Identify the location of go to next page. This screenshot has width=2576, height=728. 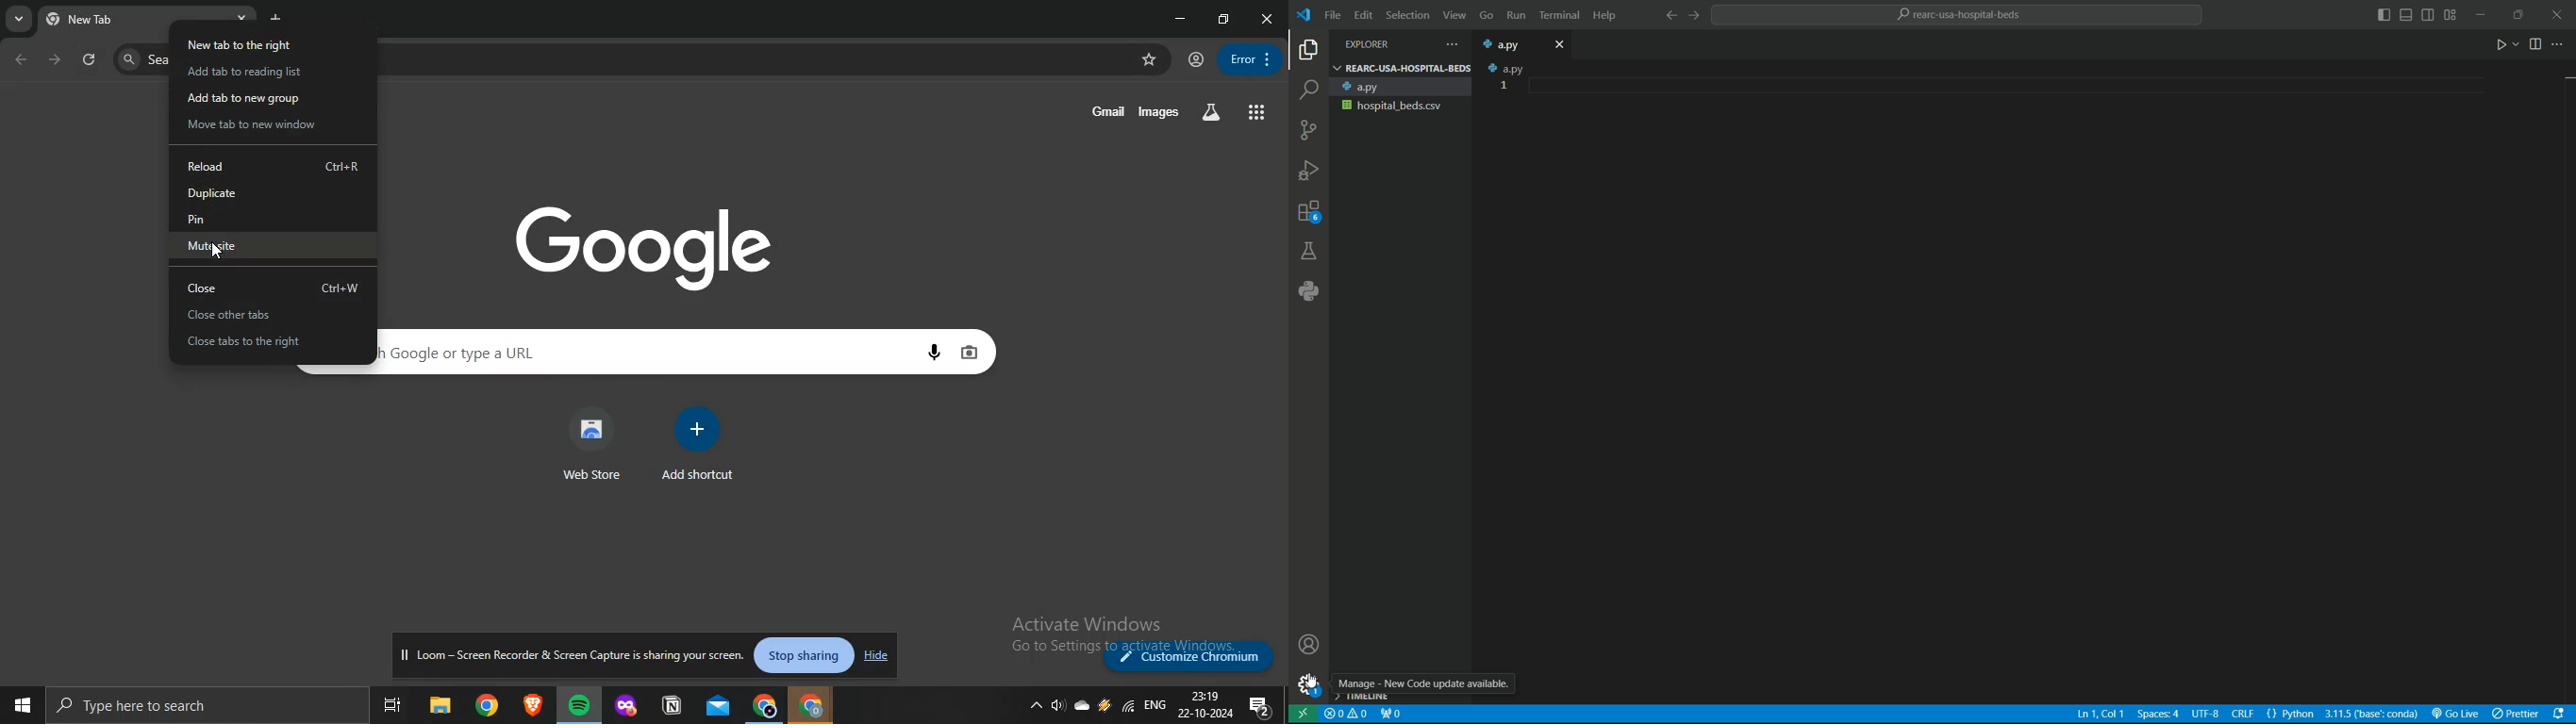
(56, 59).